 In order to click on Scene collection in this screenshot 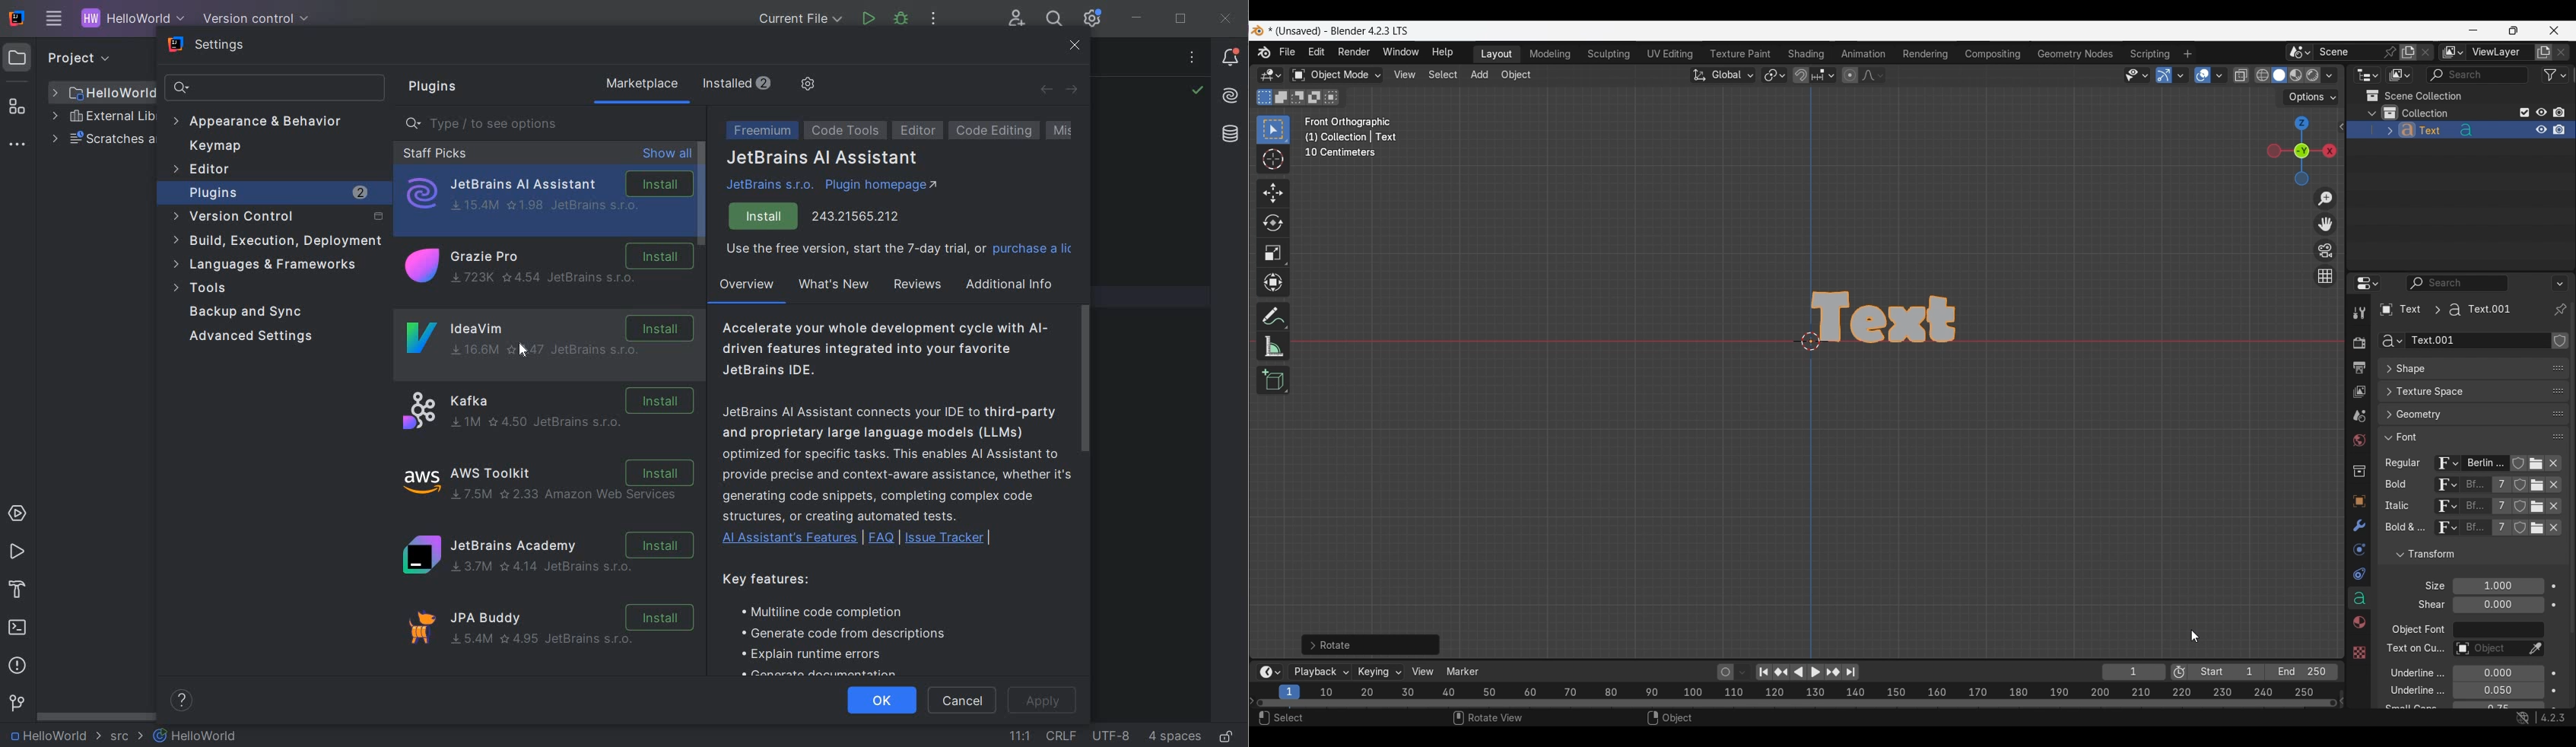, I will do `click(2414, 95)`.